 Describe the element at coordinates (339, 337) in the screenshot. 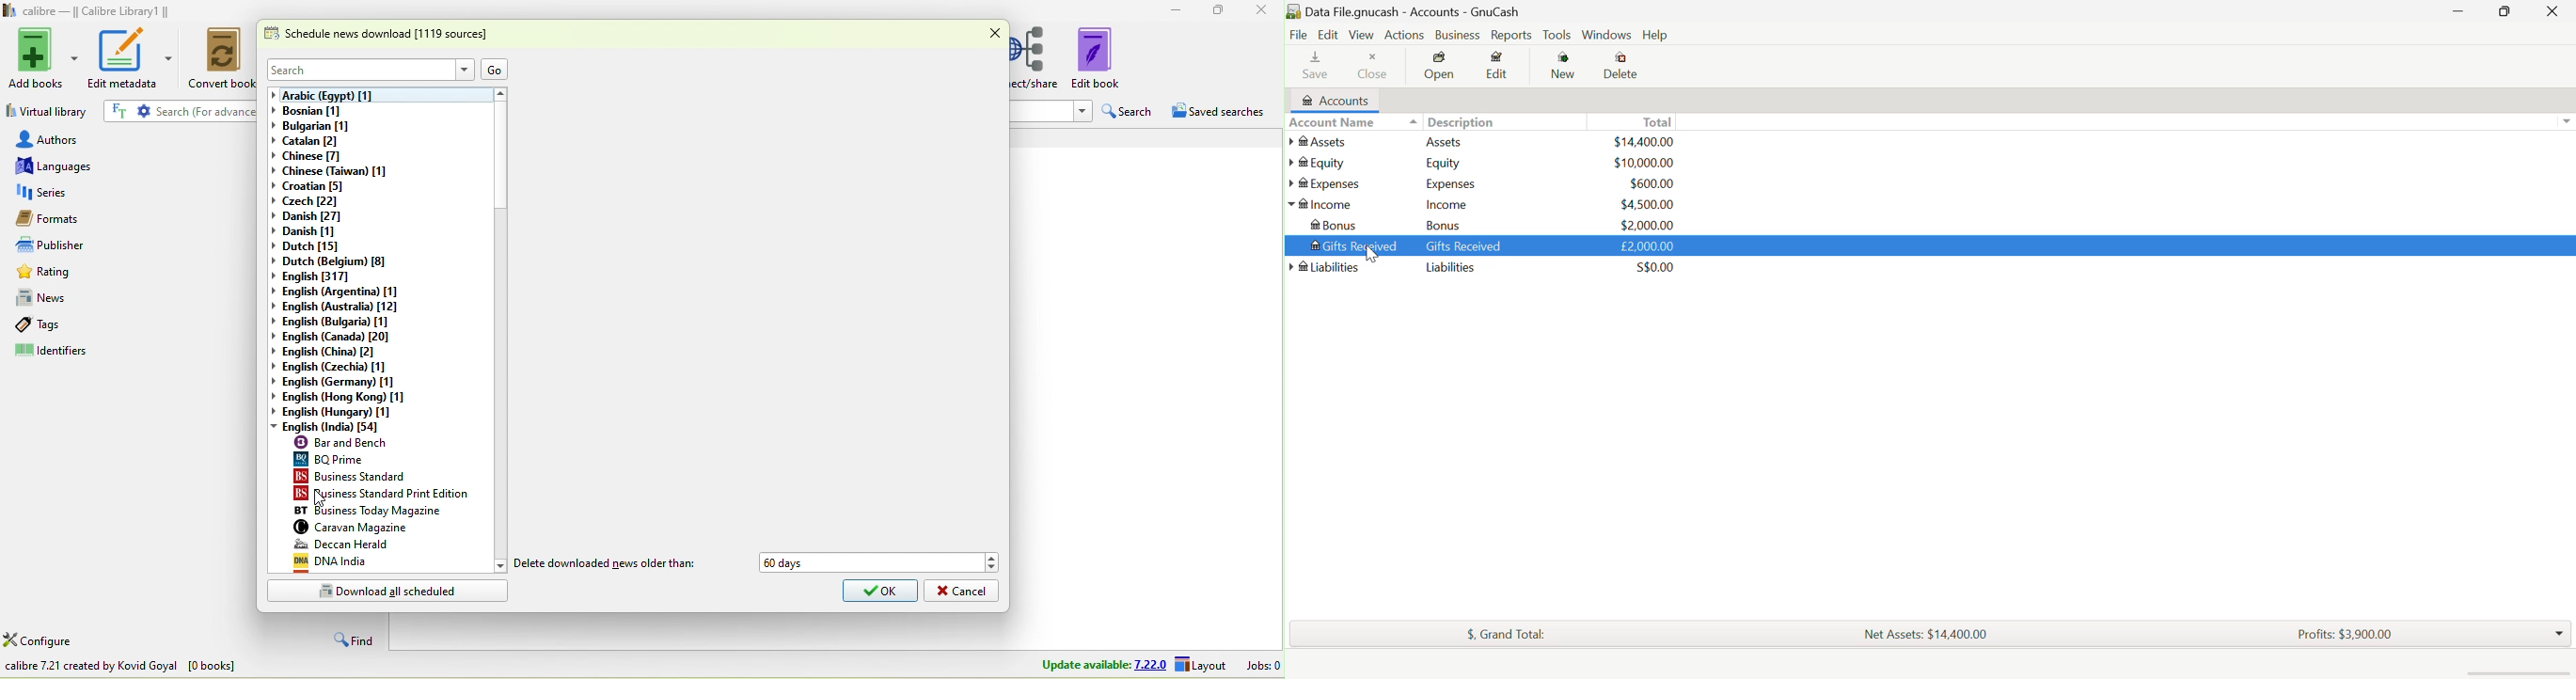

I see `english(canada)[20]` at that location.